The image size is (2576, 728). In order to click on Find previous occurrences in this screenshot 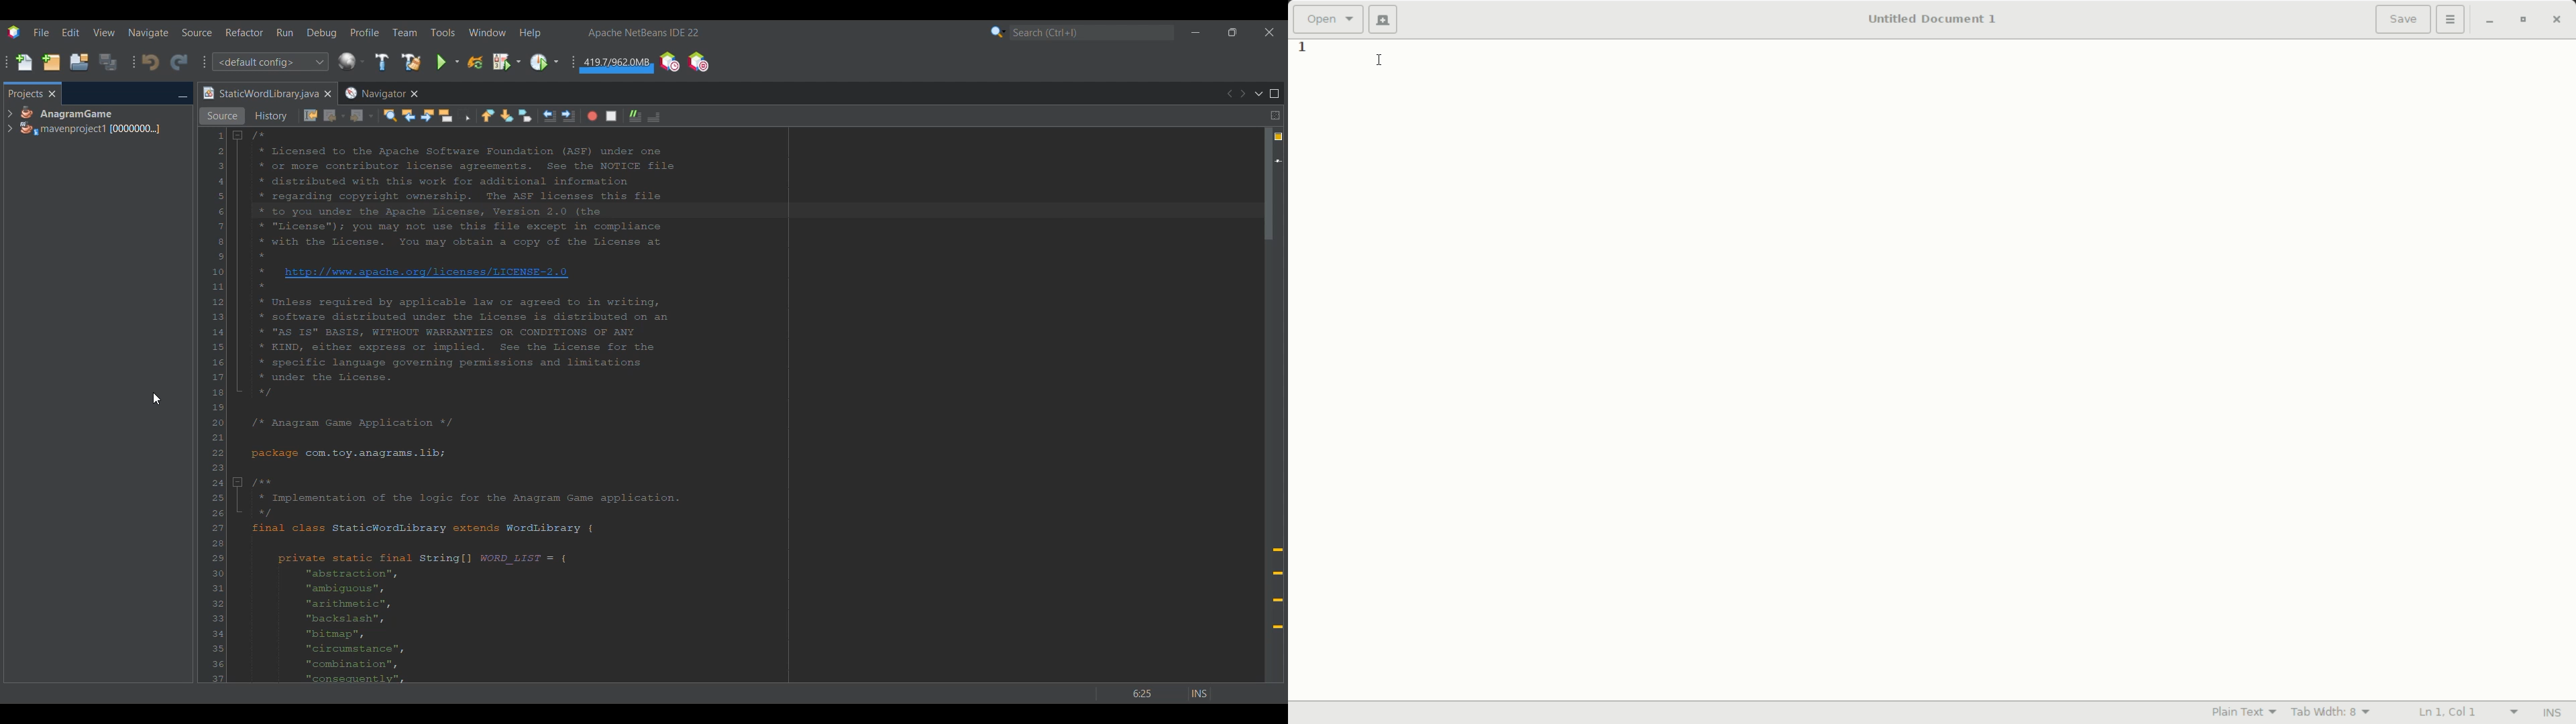, I will do `click(409, 115)`.